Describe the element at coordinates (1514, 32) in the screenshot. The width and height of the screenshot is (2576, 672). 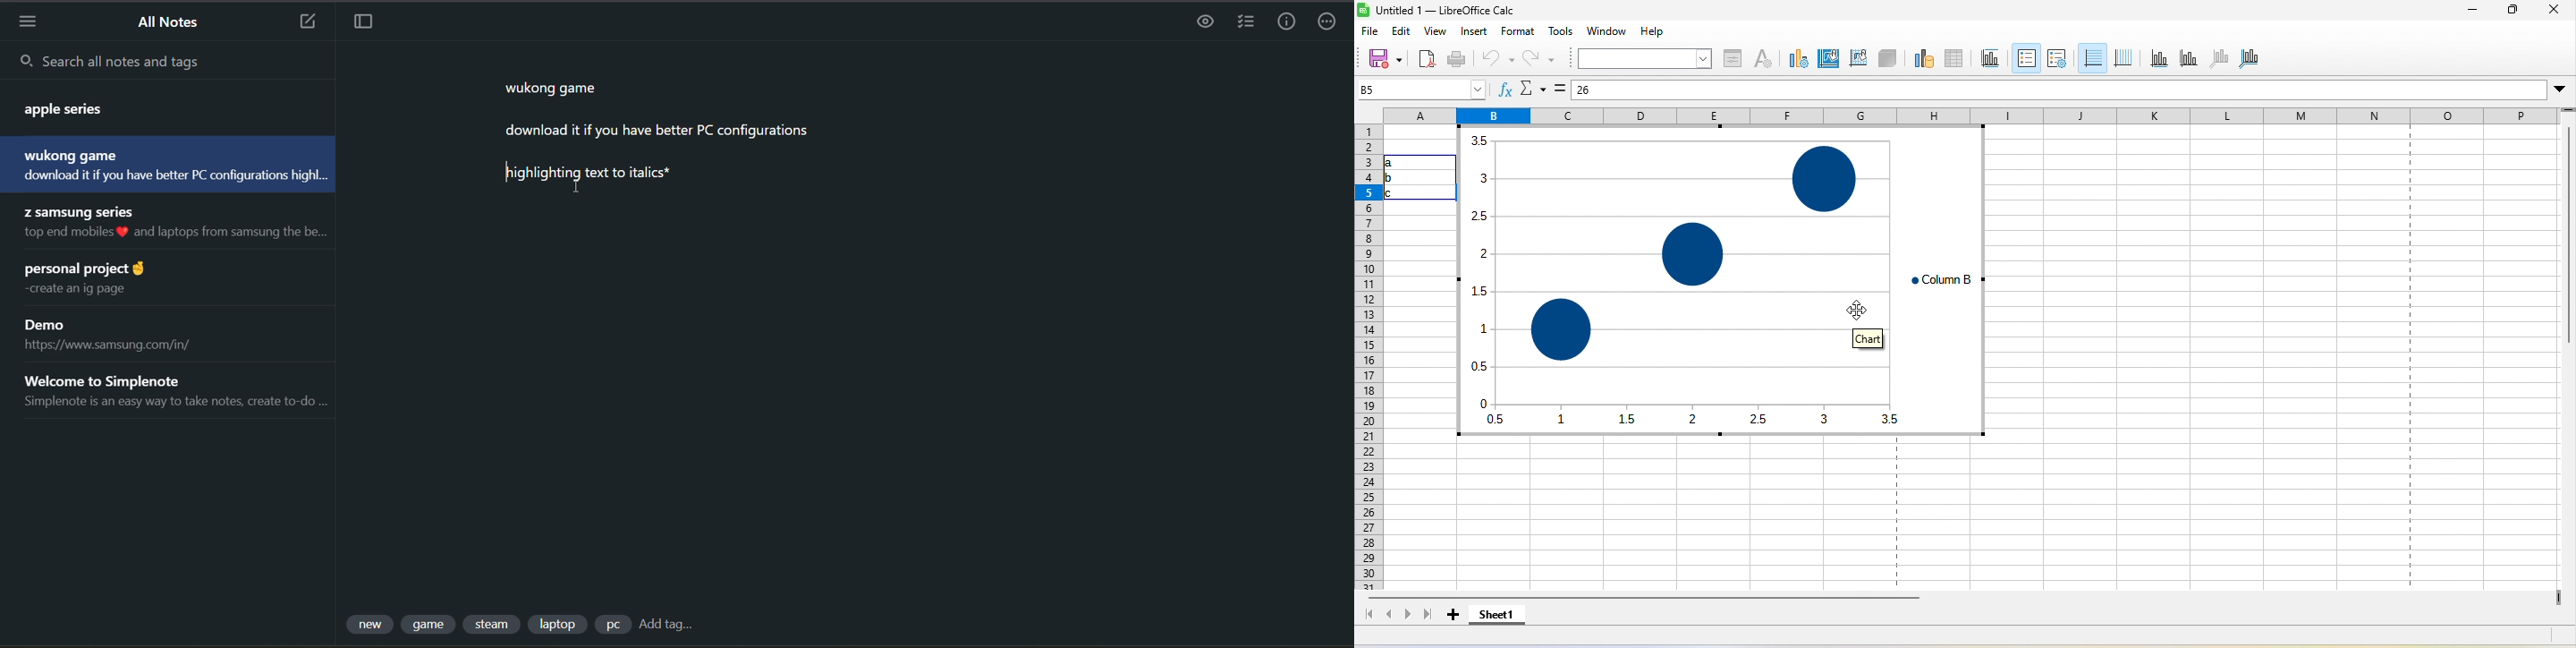
I see `format` at that location.